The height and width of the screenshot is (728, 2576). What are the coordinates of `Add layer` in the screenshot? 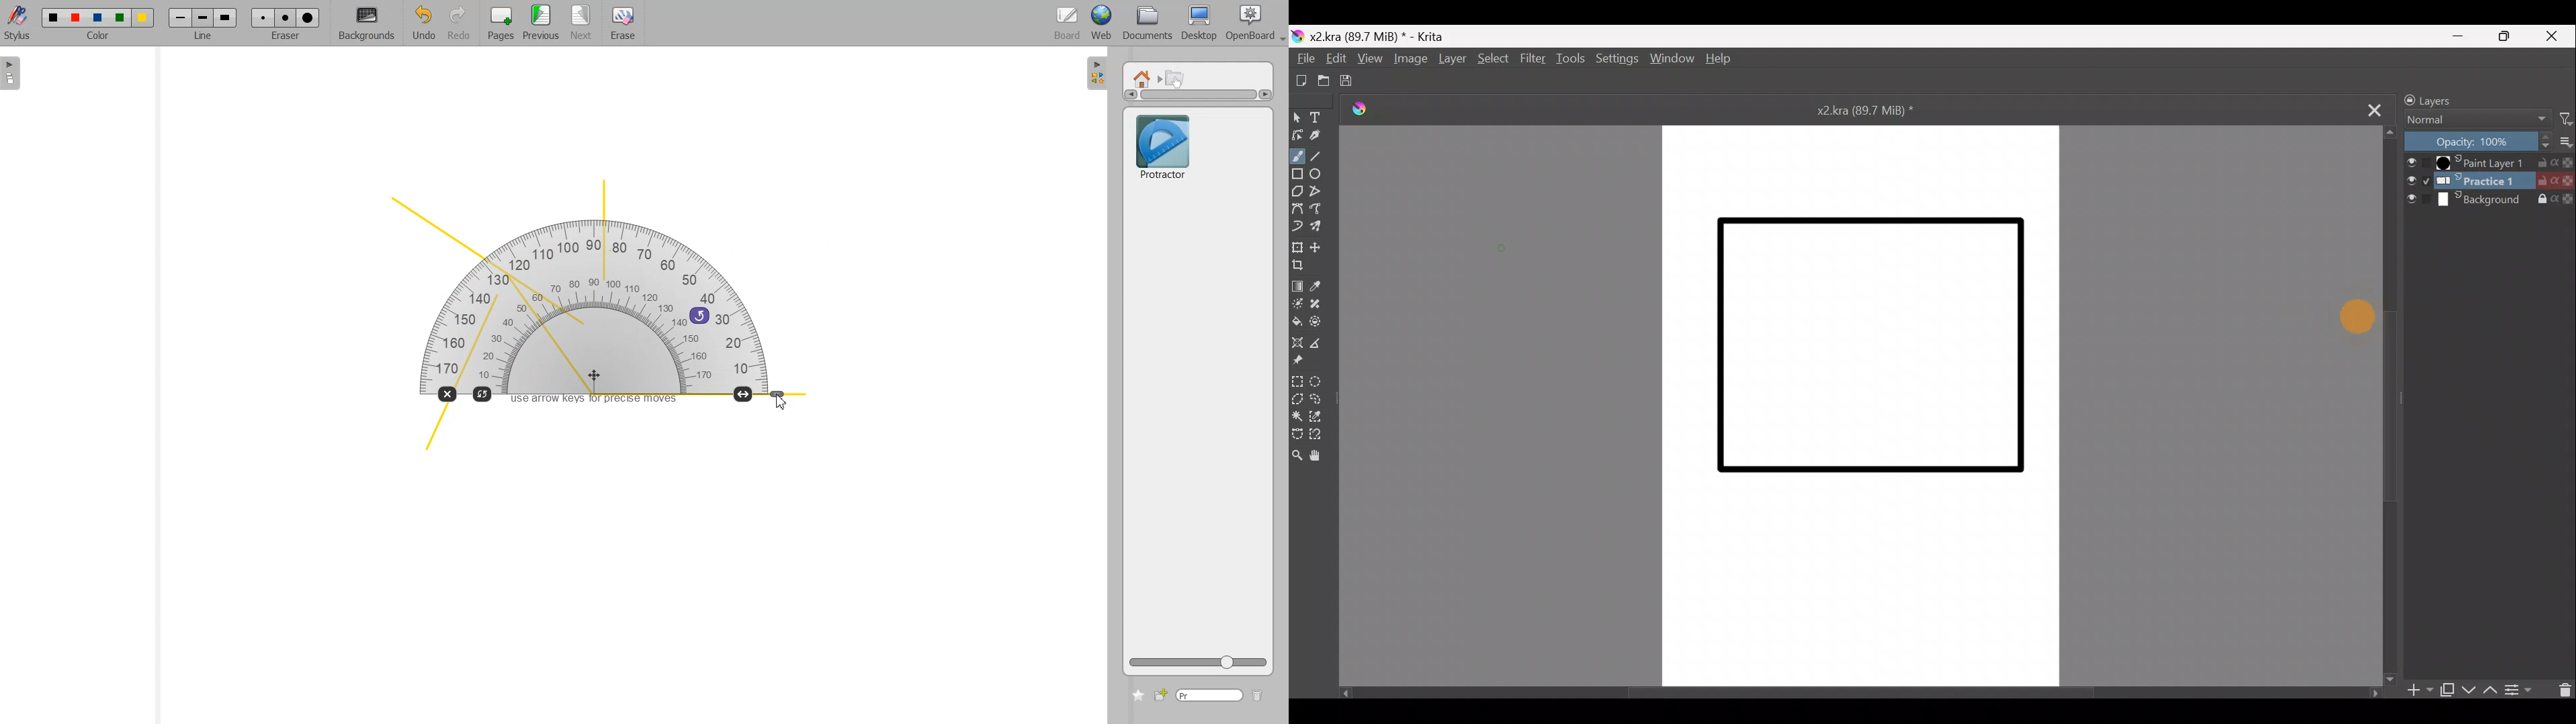 It's located at (2420, 691).